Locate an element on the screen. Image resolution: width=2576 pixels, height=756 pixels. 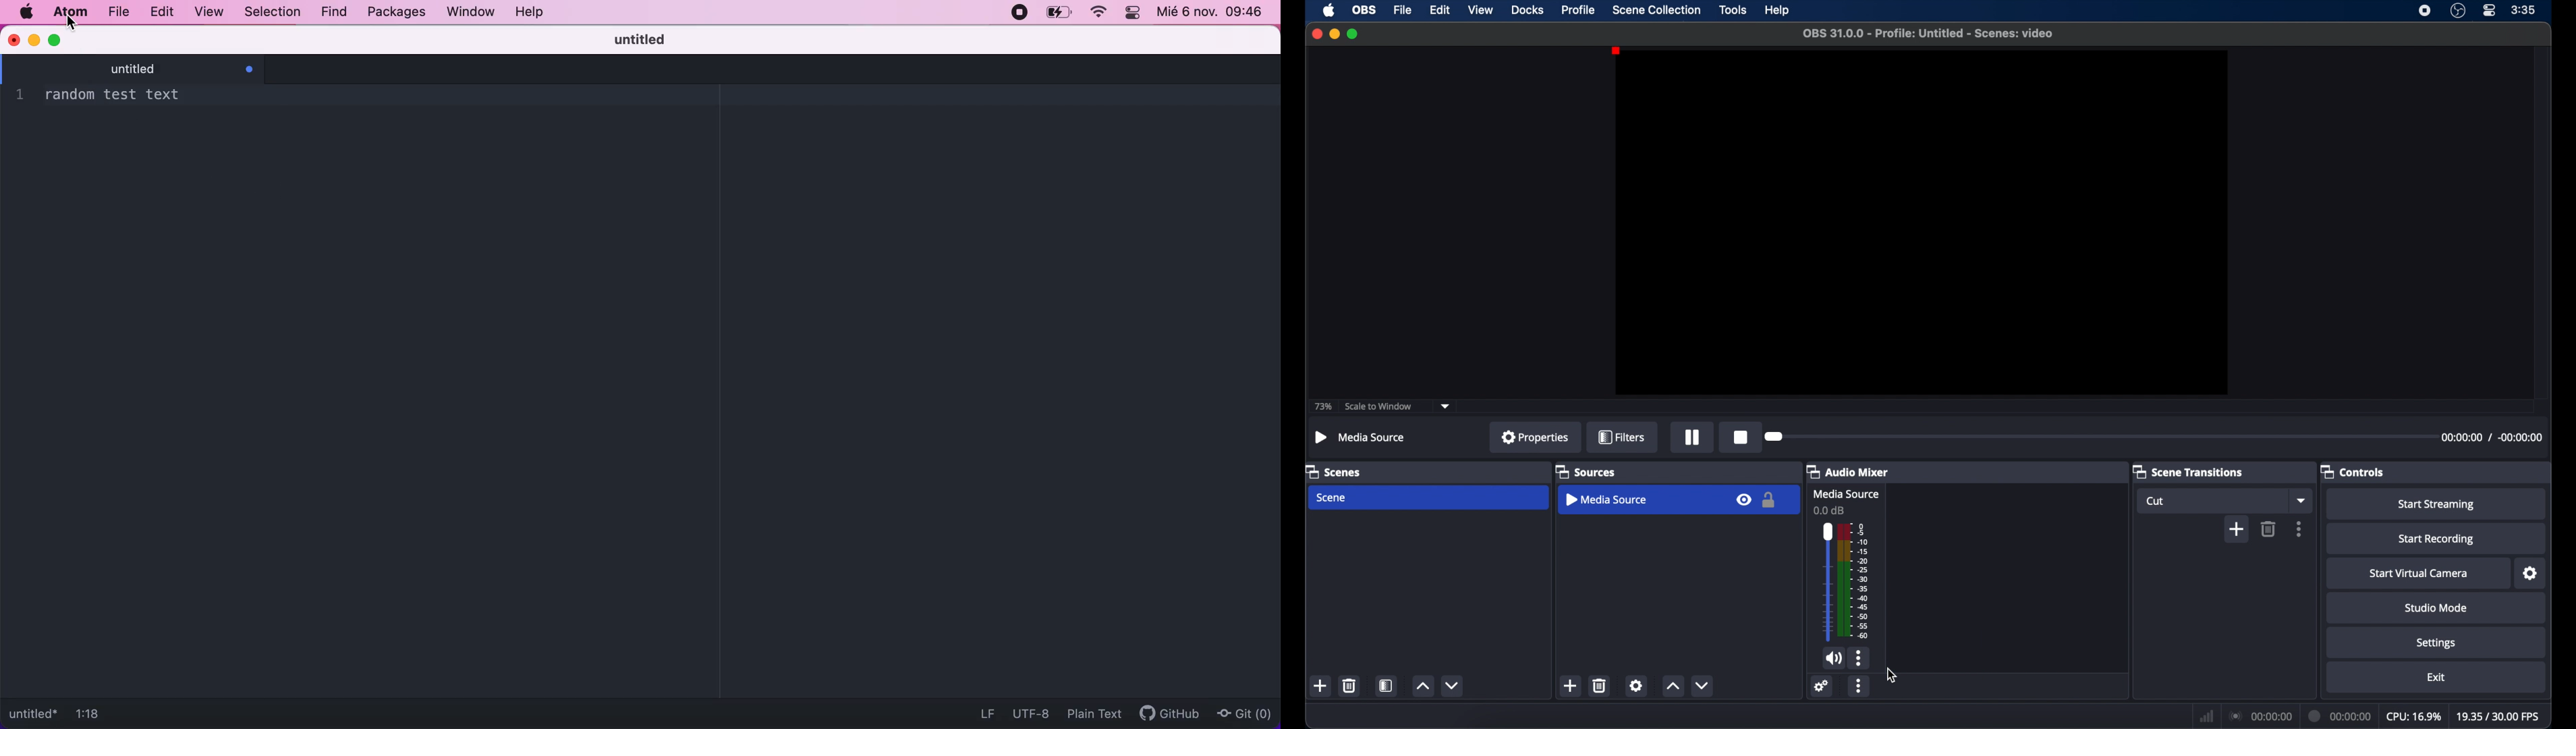
settings is located at coordinates (2436, 644).